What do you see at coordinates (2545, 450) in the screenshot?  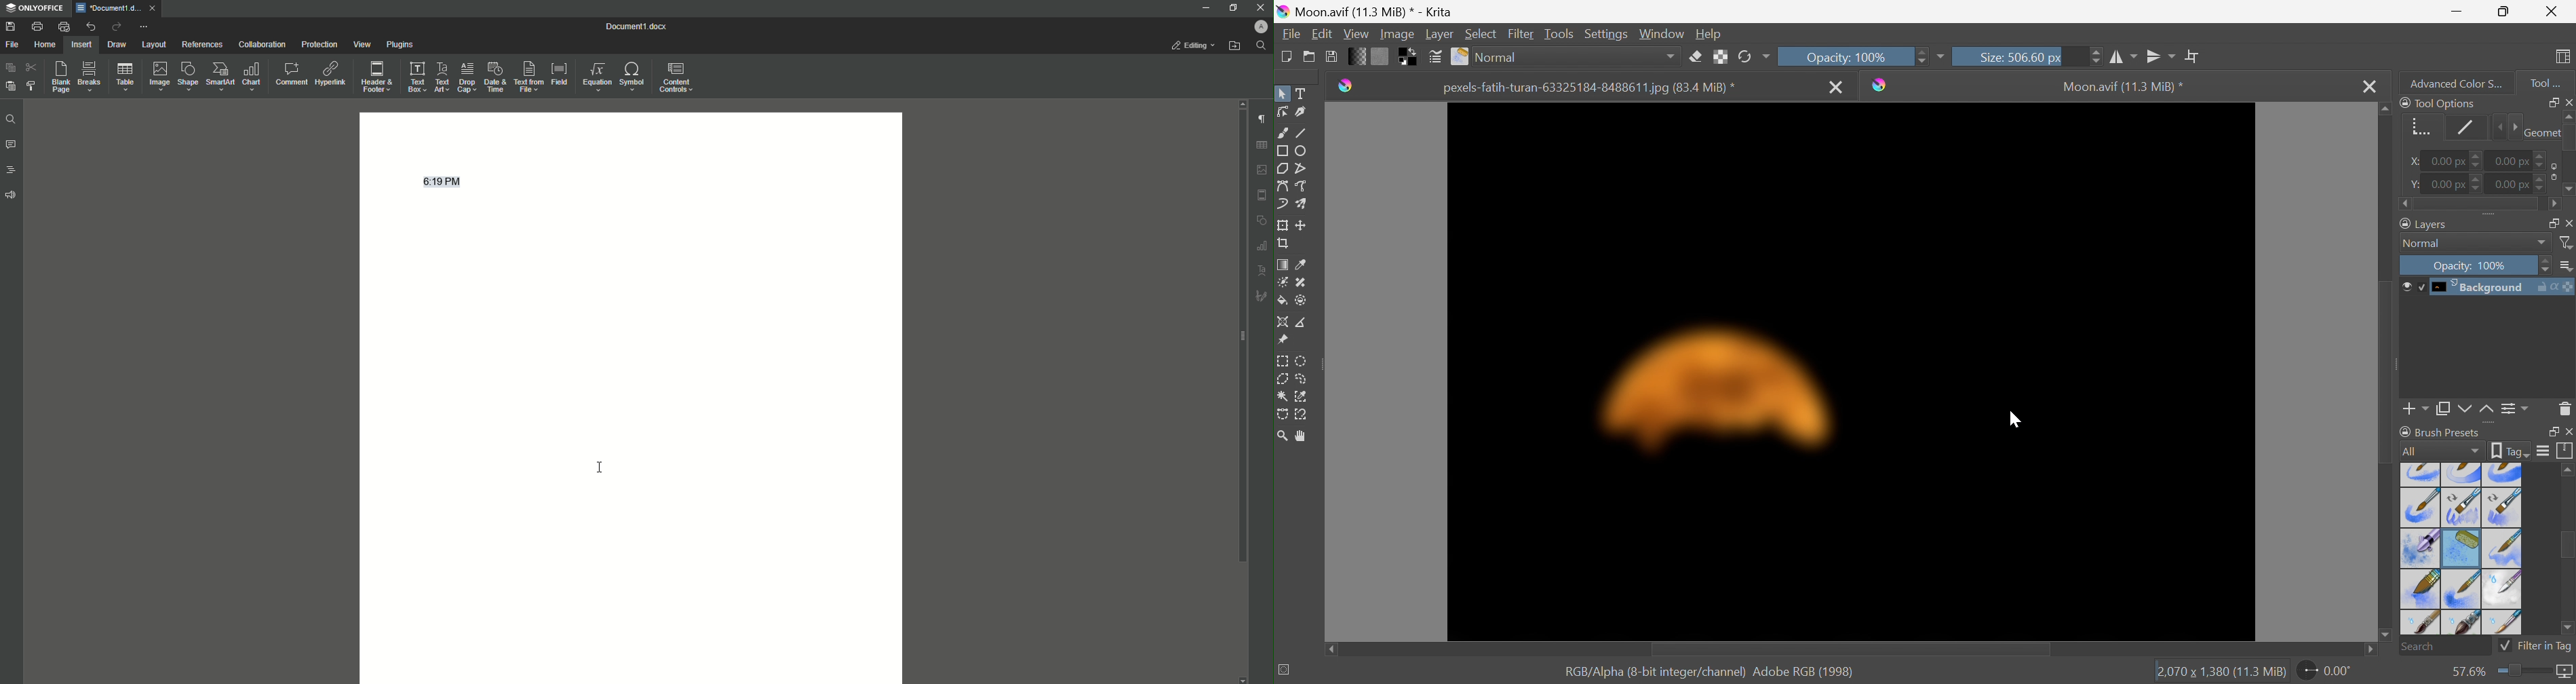 I see `Display settings` at bounding box center [2545, 450].